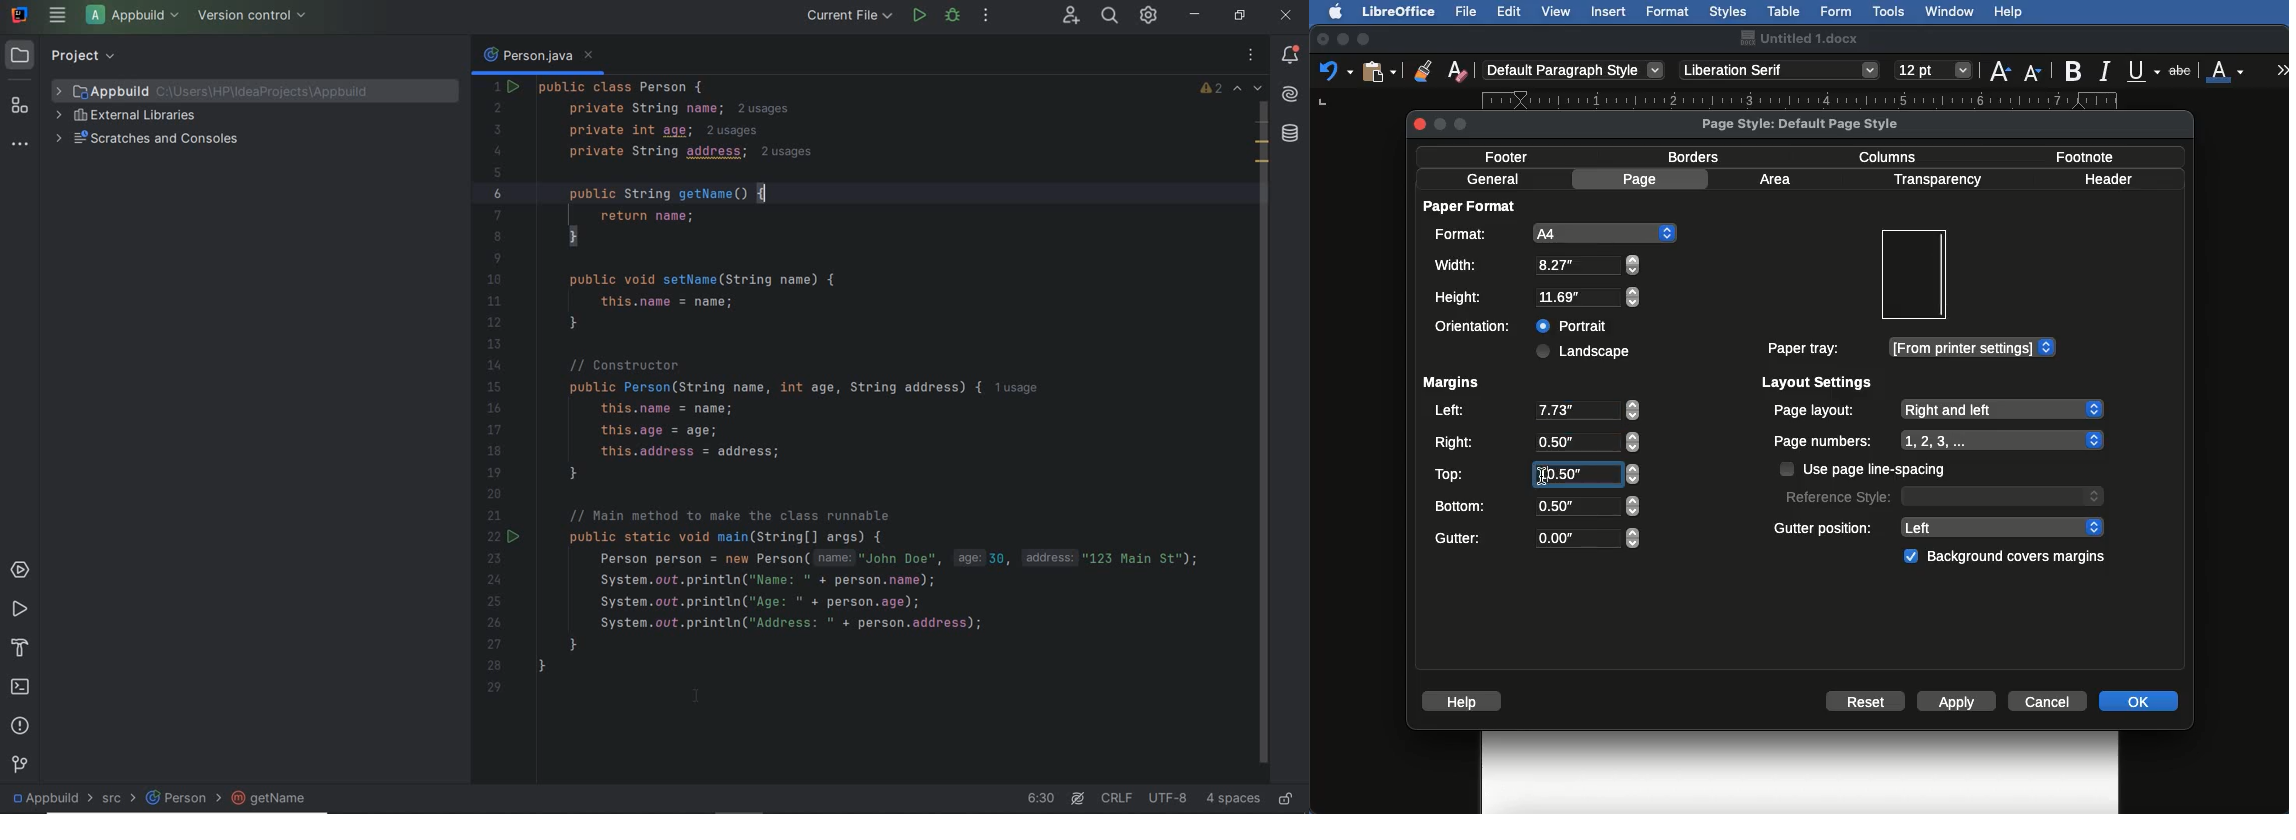  What do you see at coordinates (1509, 11) in the screenshot?
I see `Edit` at bounding box center [1509, 11].